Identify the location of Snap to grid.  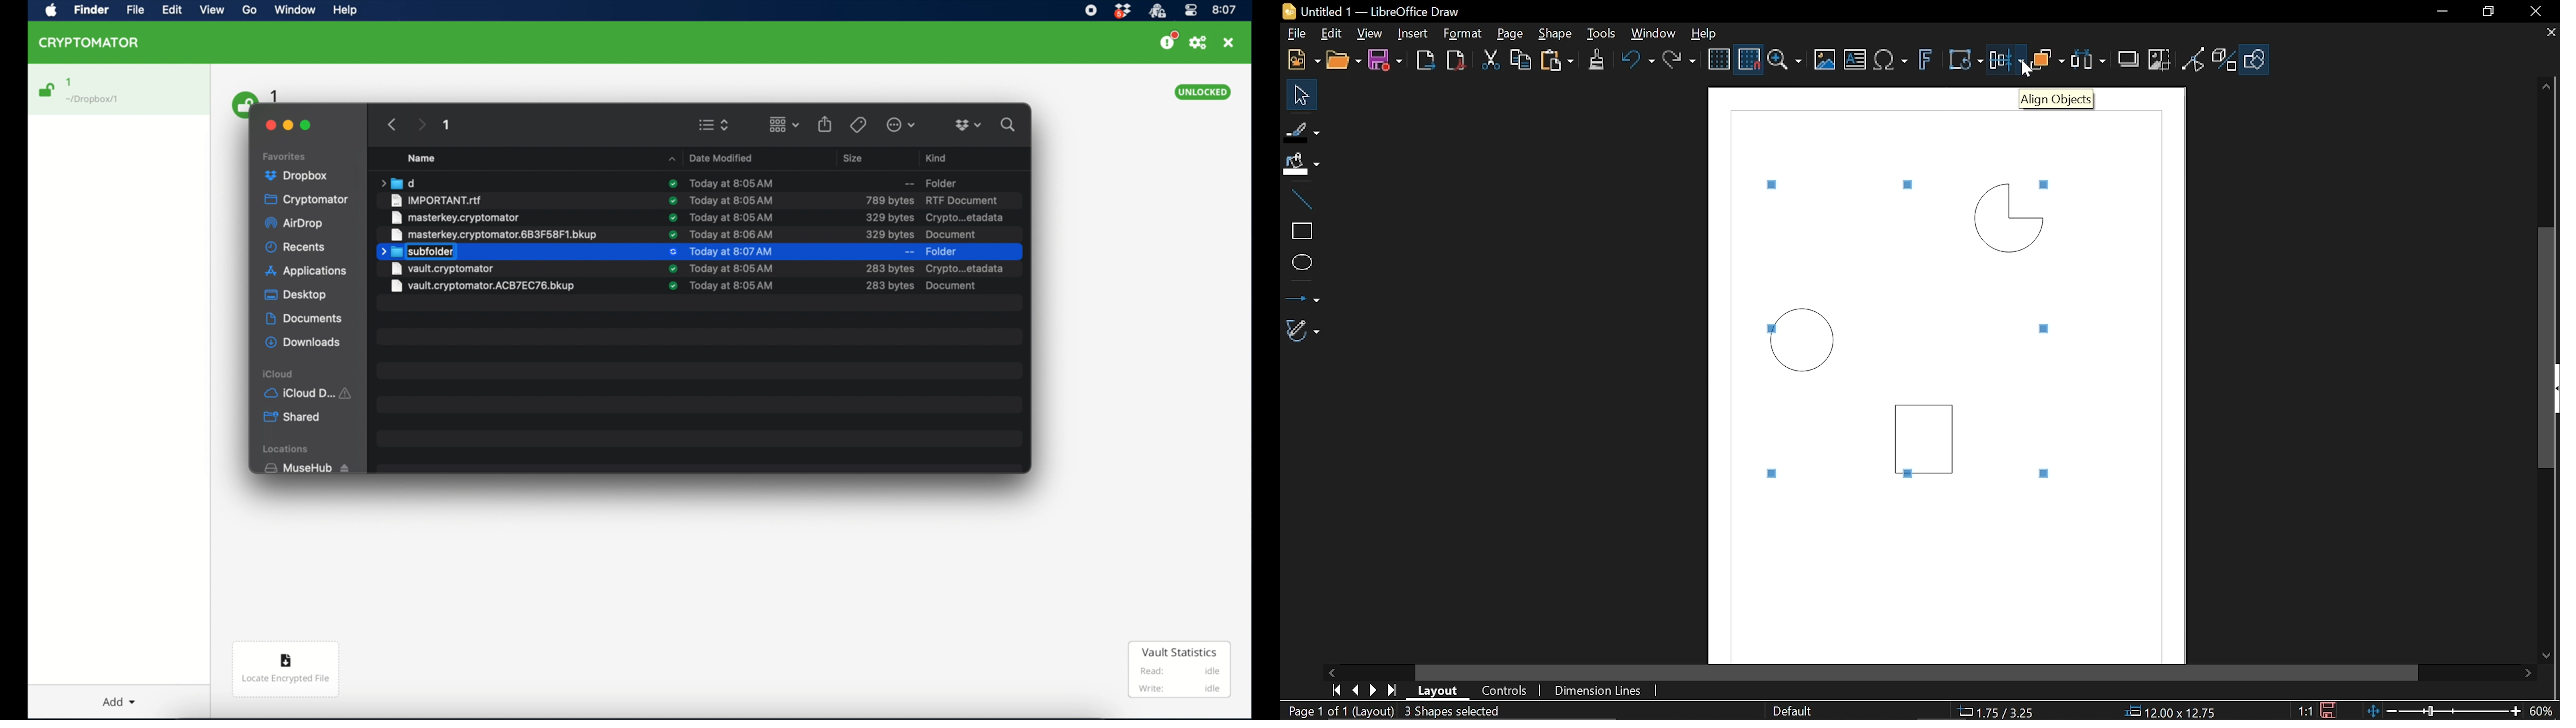
(1750, 59).